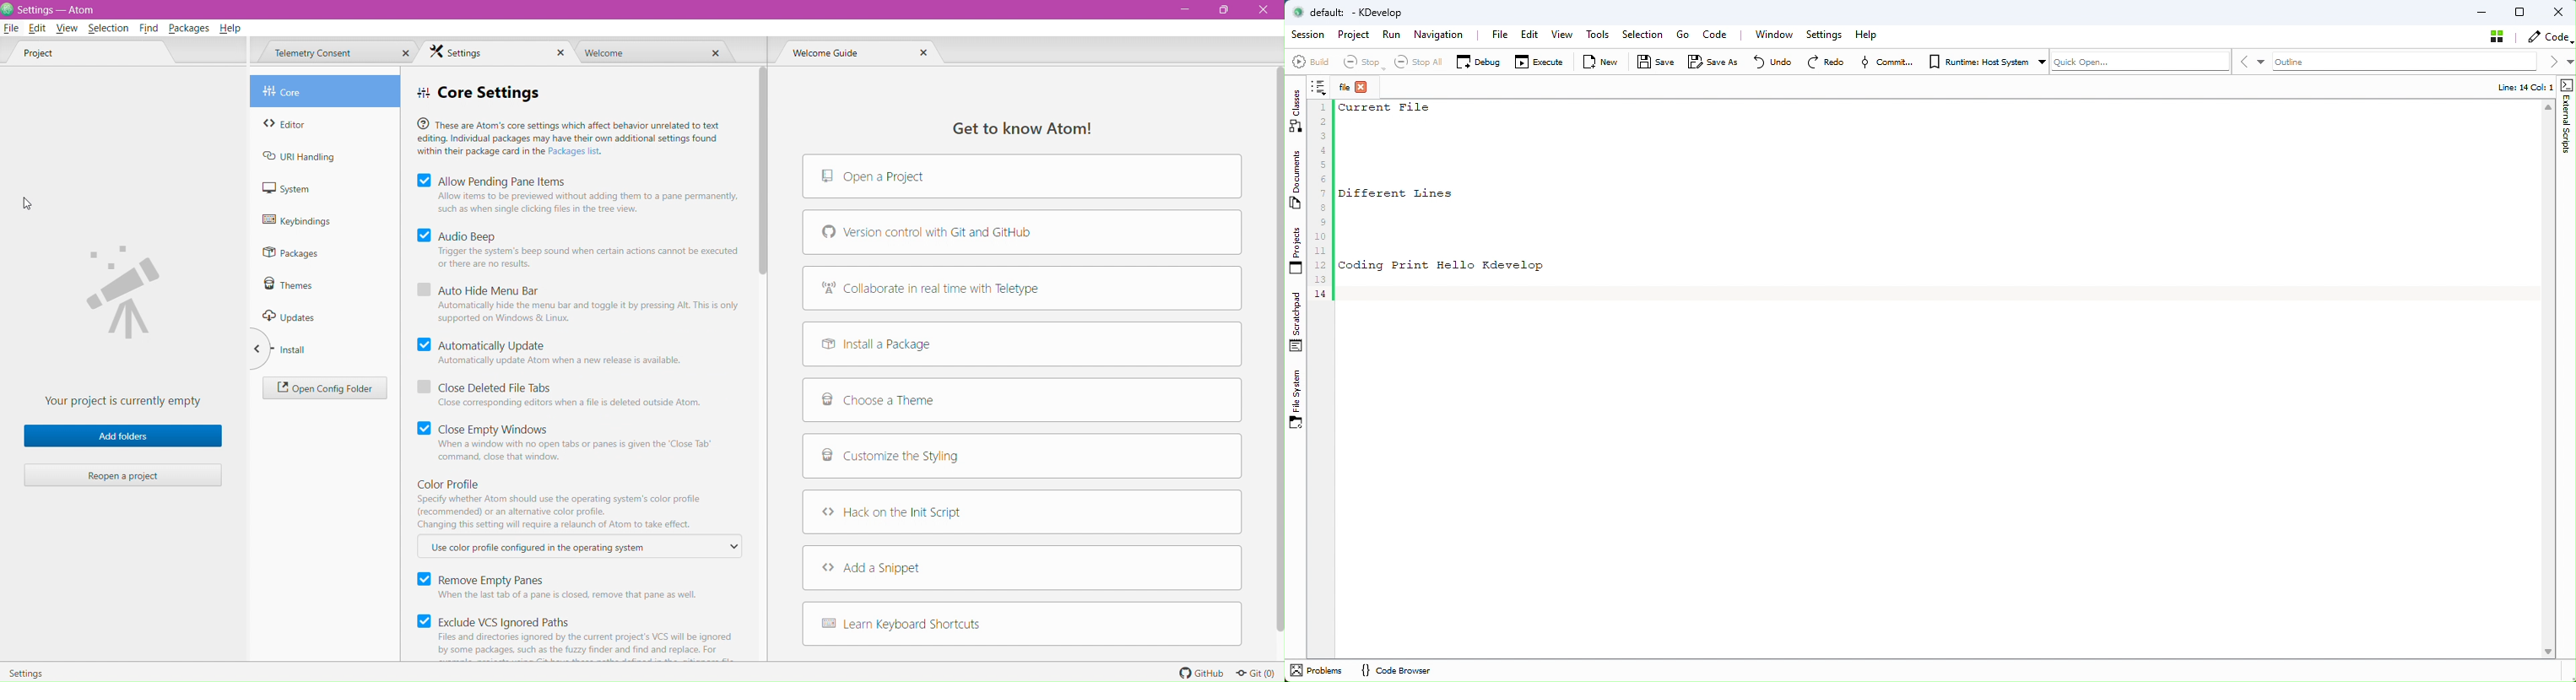 The height and width of the screenshot is (700, 2576). What do you see at coordinates (232, 27) in the screenshot?
I see `Help` at bounding box center [232, 27].